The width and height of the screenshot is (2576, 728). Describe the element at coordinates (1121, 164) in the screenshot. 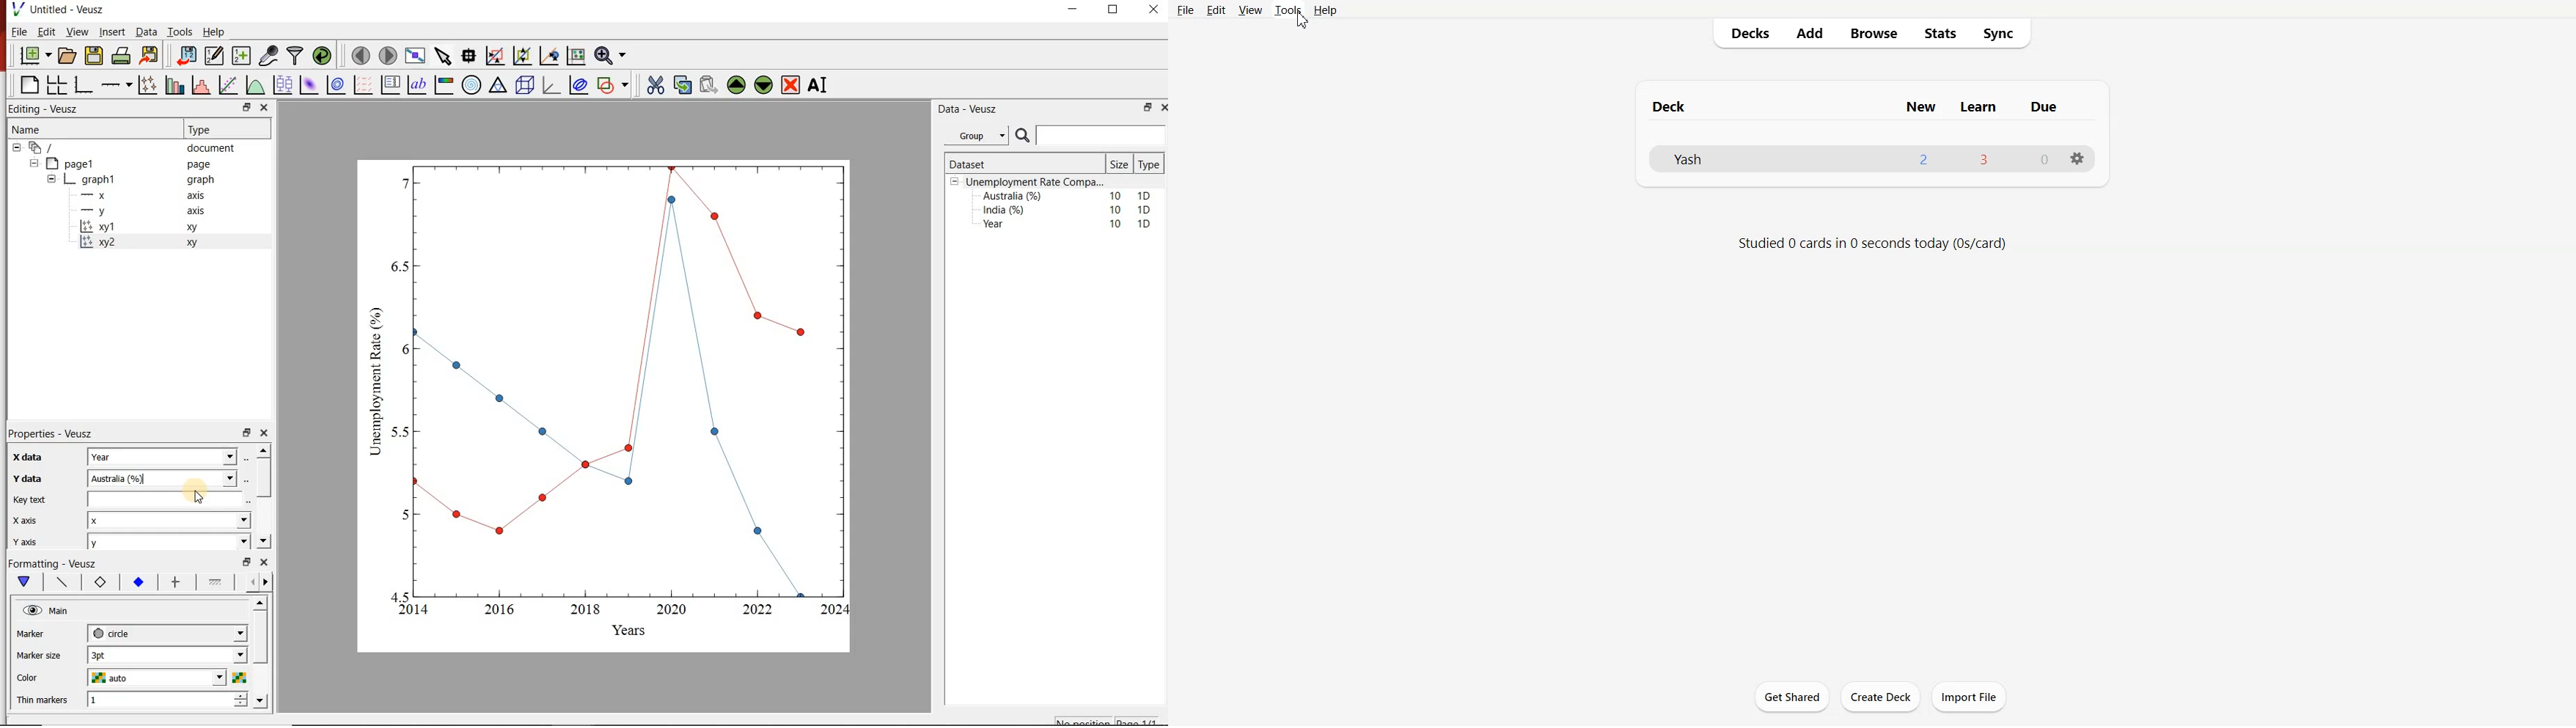

I see `Size` at that location.